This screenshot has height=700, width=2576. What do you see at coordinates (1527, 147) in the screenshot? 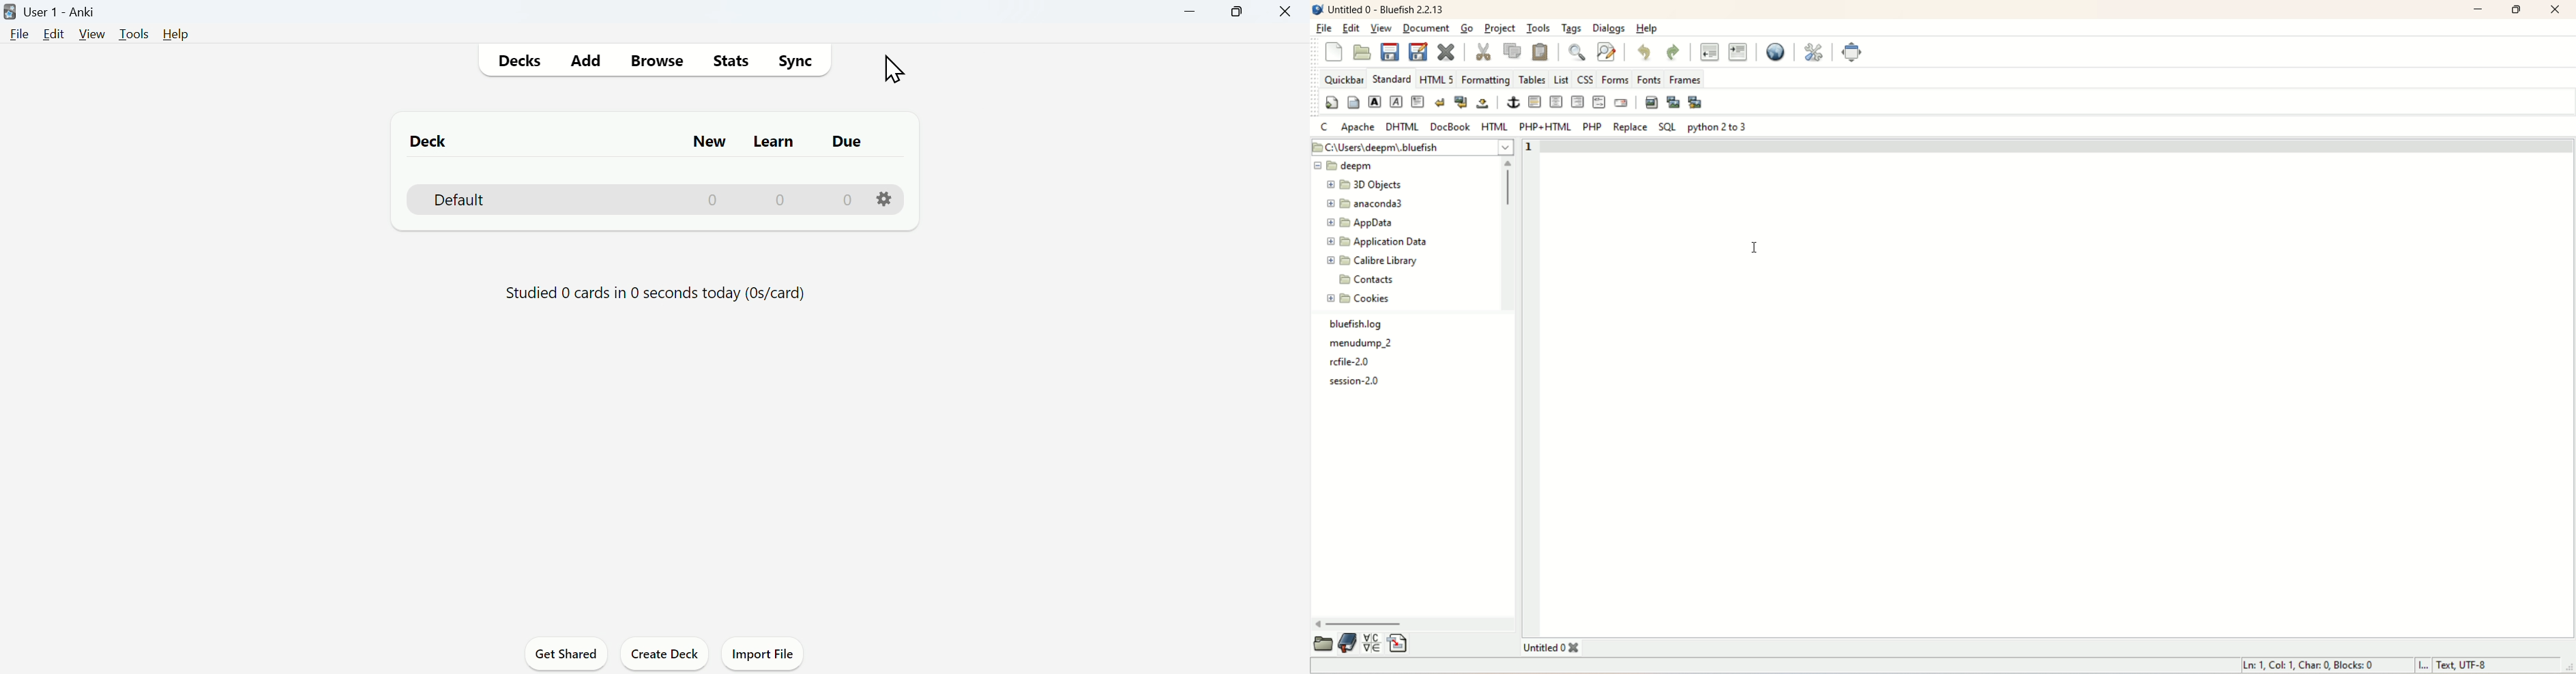
I see `line number` at bounding box center [1527, 147].